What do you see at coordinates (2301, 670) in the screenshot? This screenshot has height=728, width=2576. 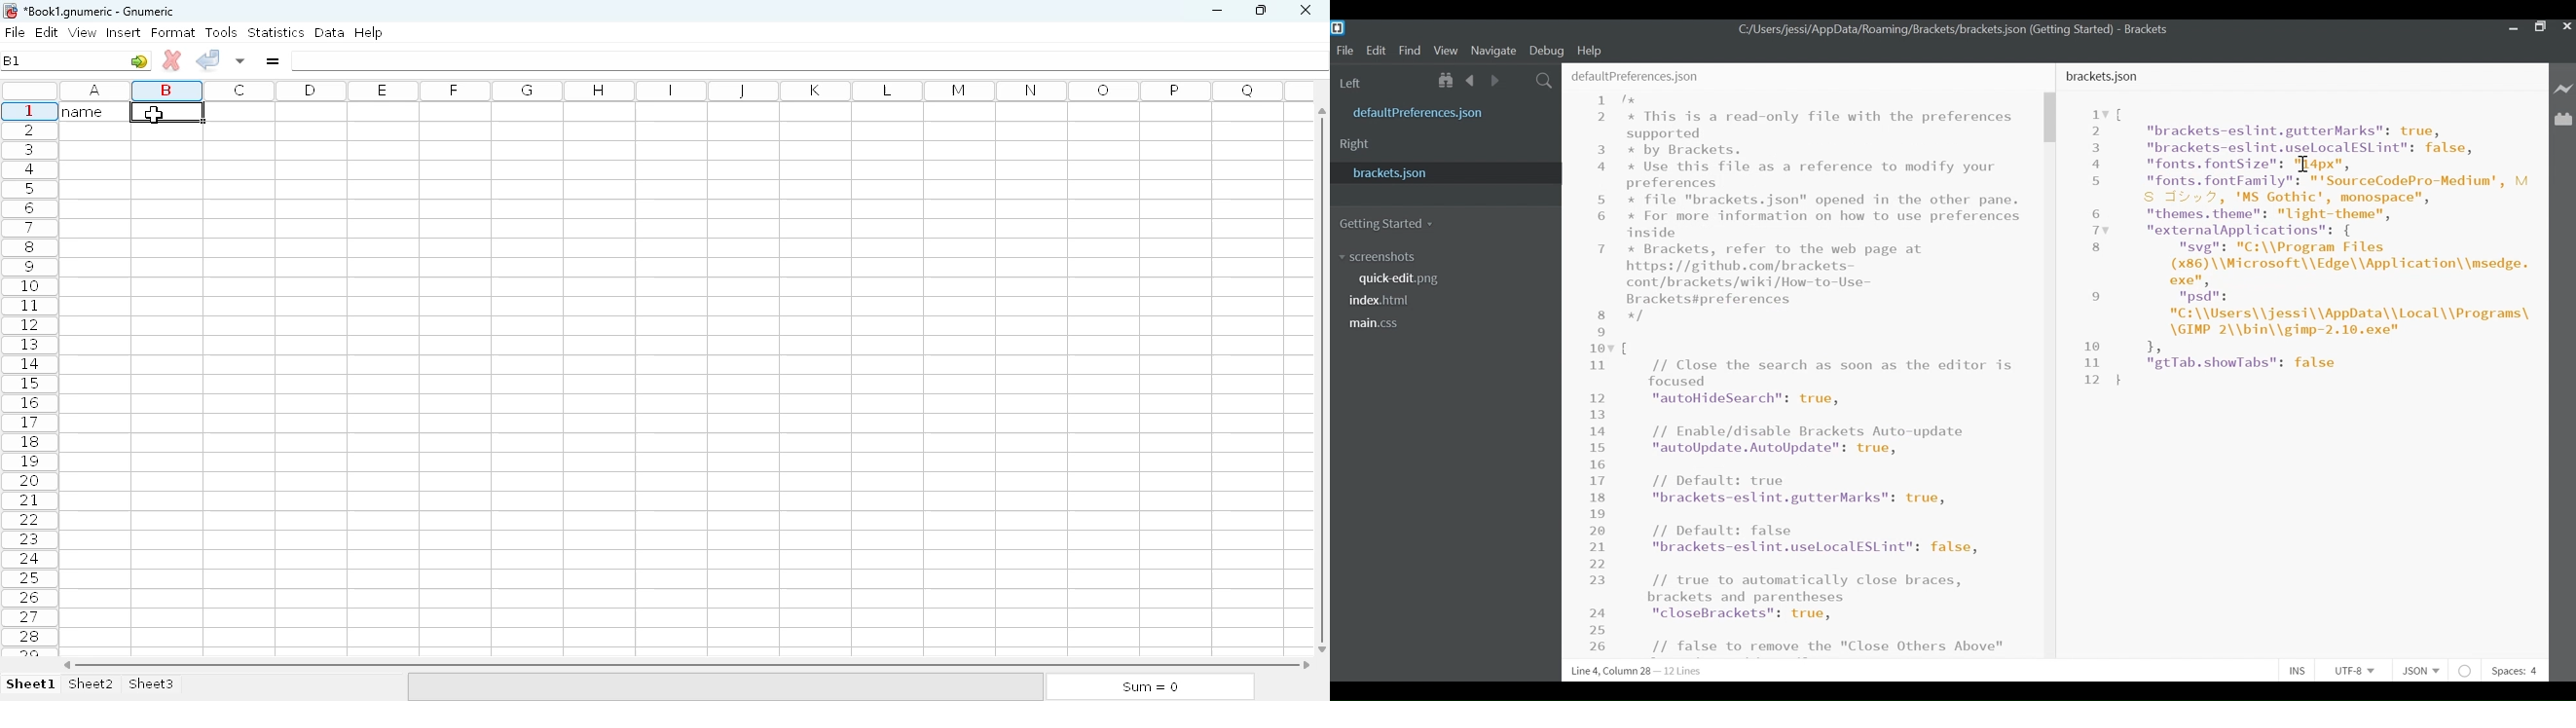 I see `INS` at bounding box center [2301, 670].